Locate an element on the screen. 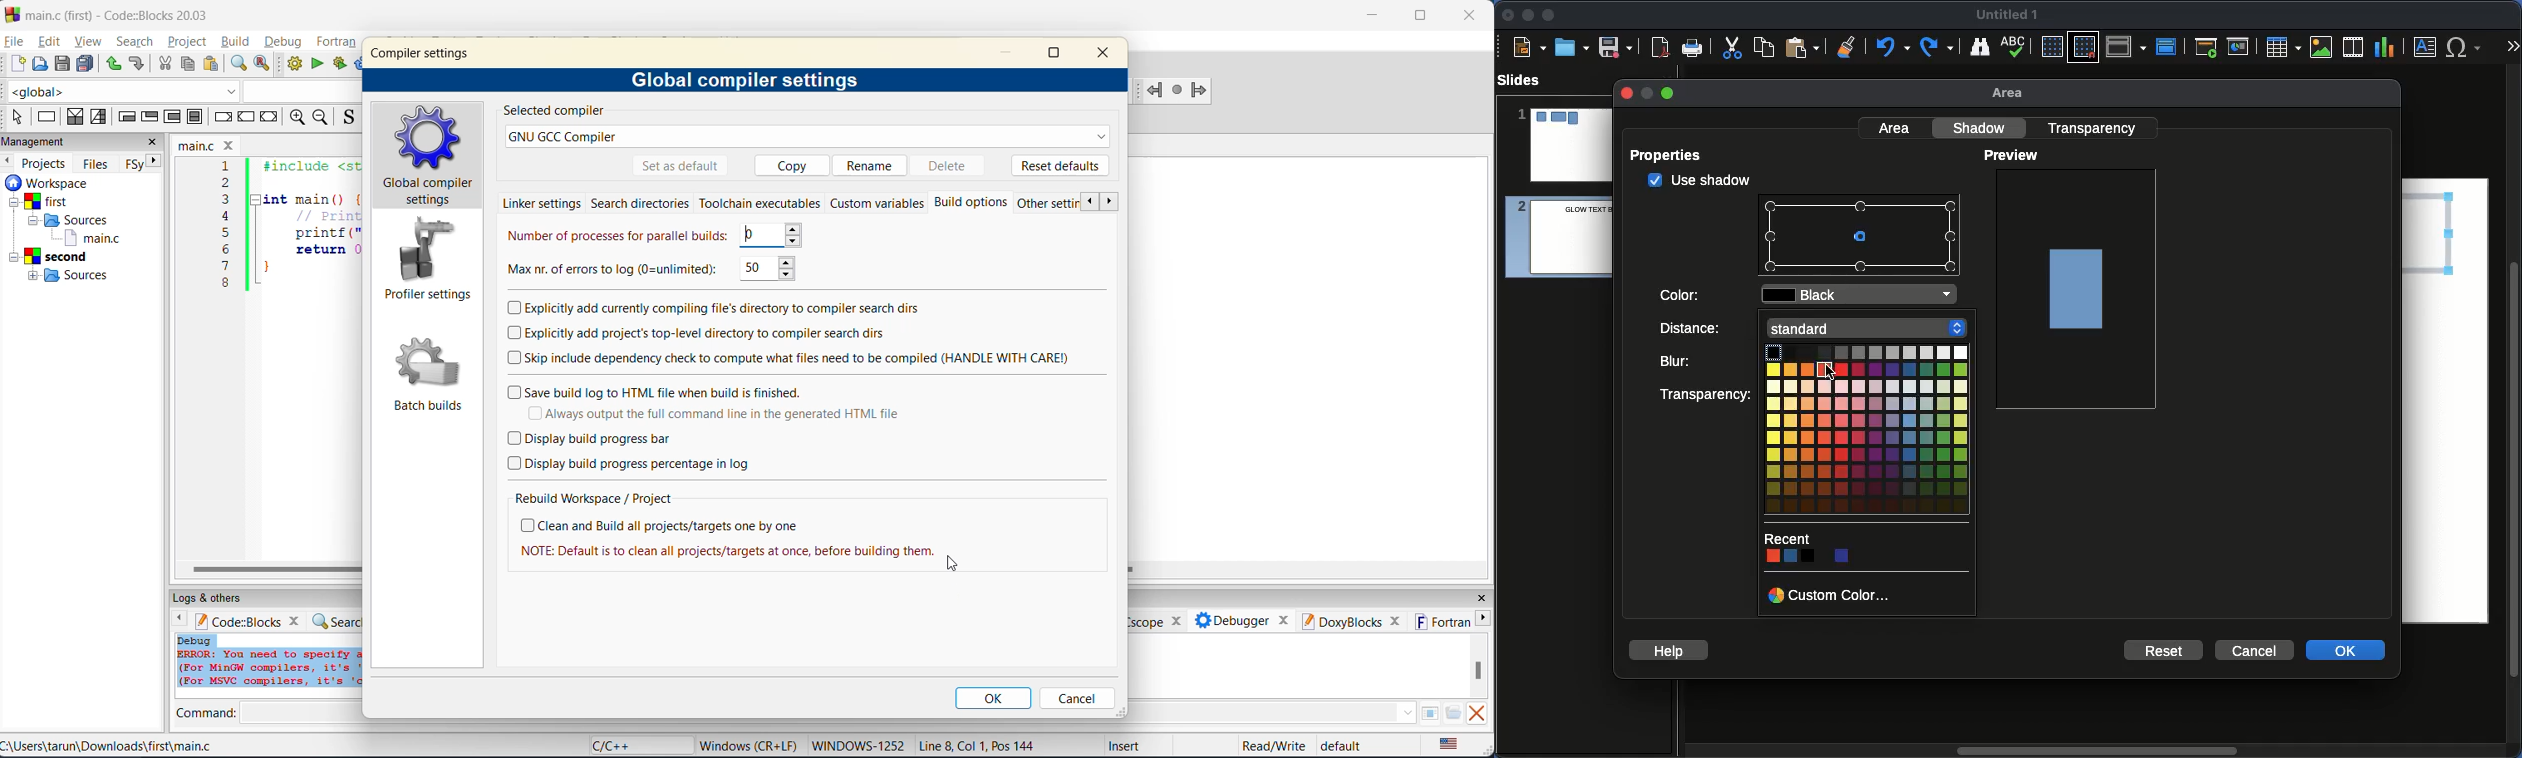  copy is located at coordinates (787, 165).